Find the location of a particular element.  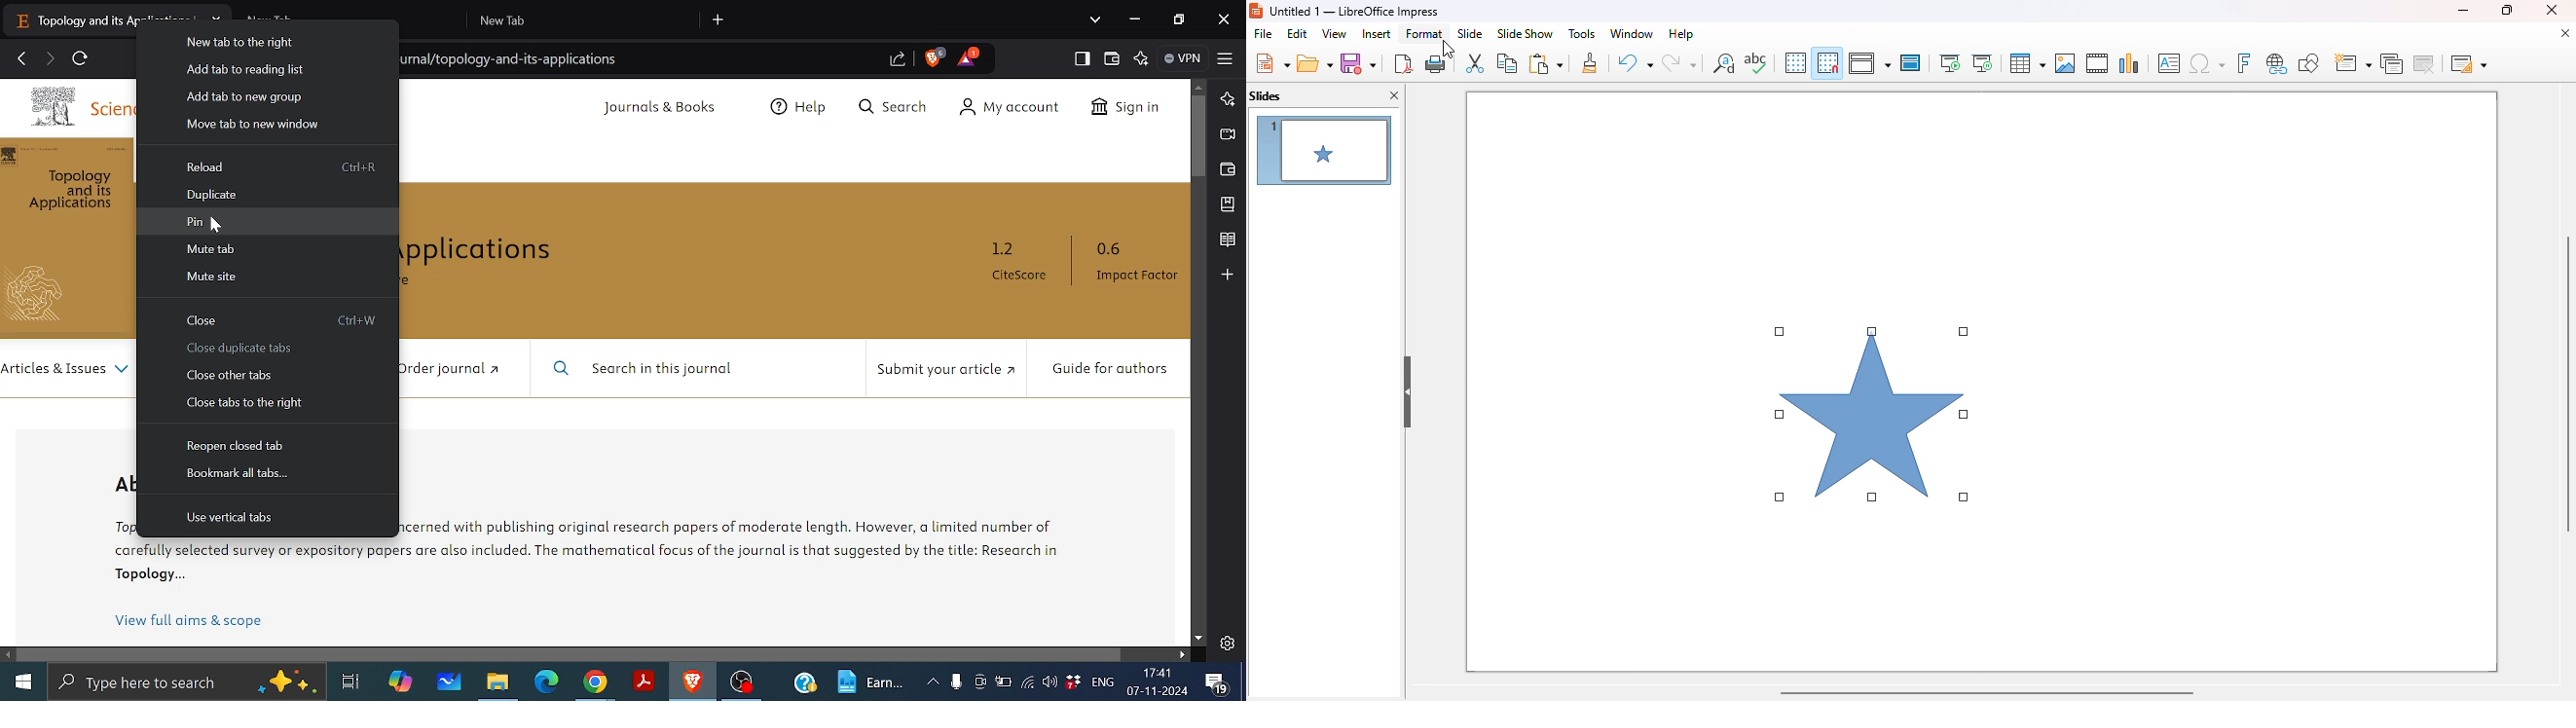

window is located at coordinates (1631, 33).